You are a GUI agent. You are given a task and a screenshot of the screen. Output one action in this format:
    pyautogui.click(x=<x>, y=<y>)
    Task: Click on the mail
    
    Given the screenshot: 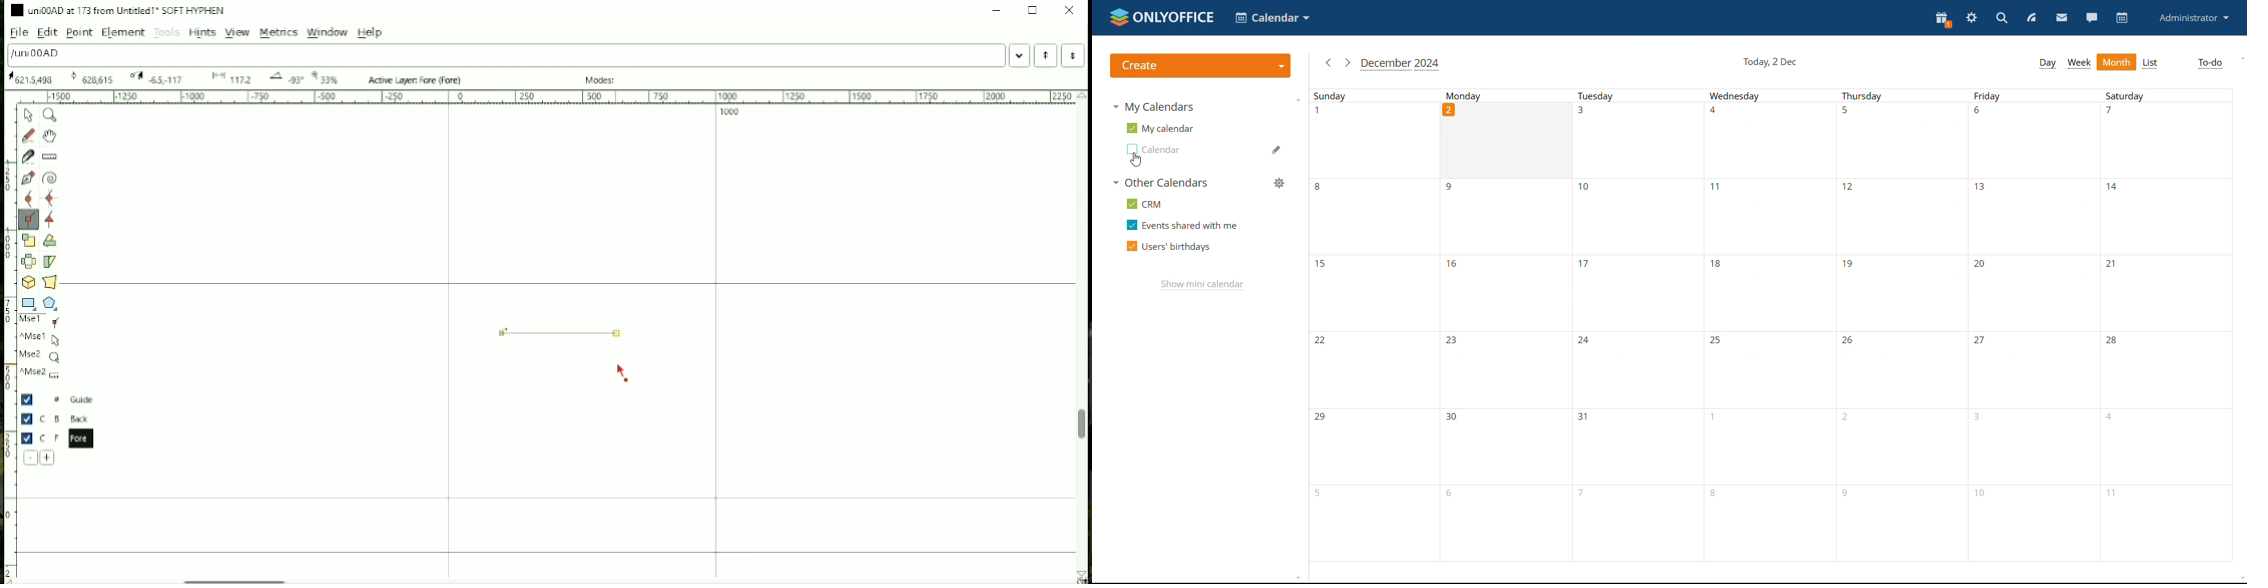 What is the action you would take?
    pyautogui.click(x=2062, y=18)
    